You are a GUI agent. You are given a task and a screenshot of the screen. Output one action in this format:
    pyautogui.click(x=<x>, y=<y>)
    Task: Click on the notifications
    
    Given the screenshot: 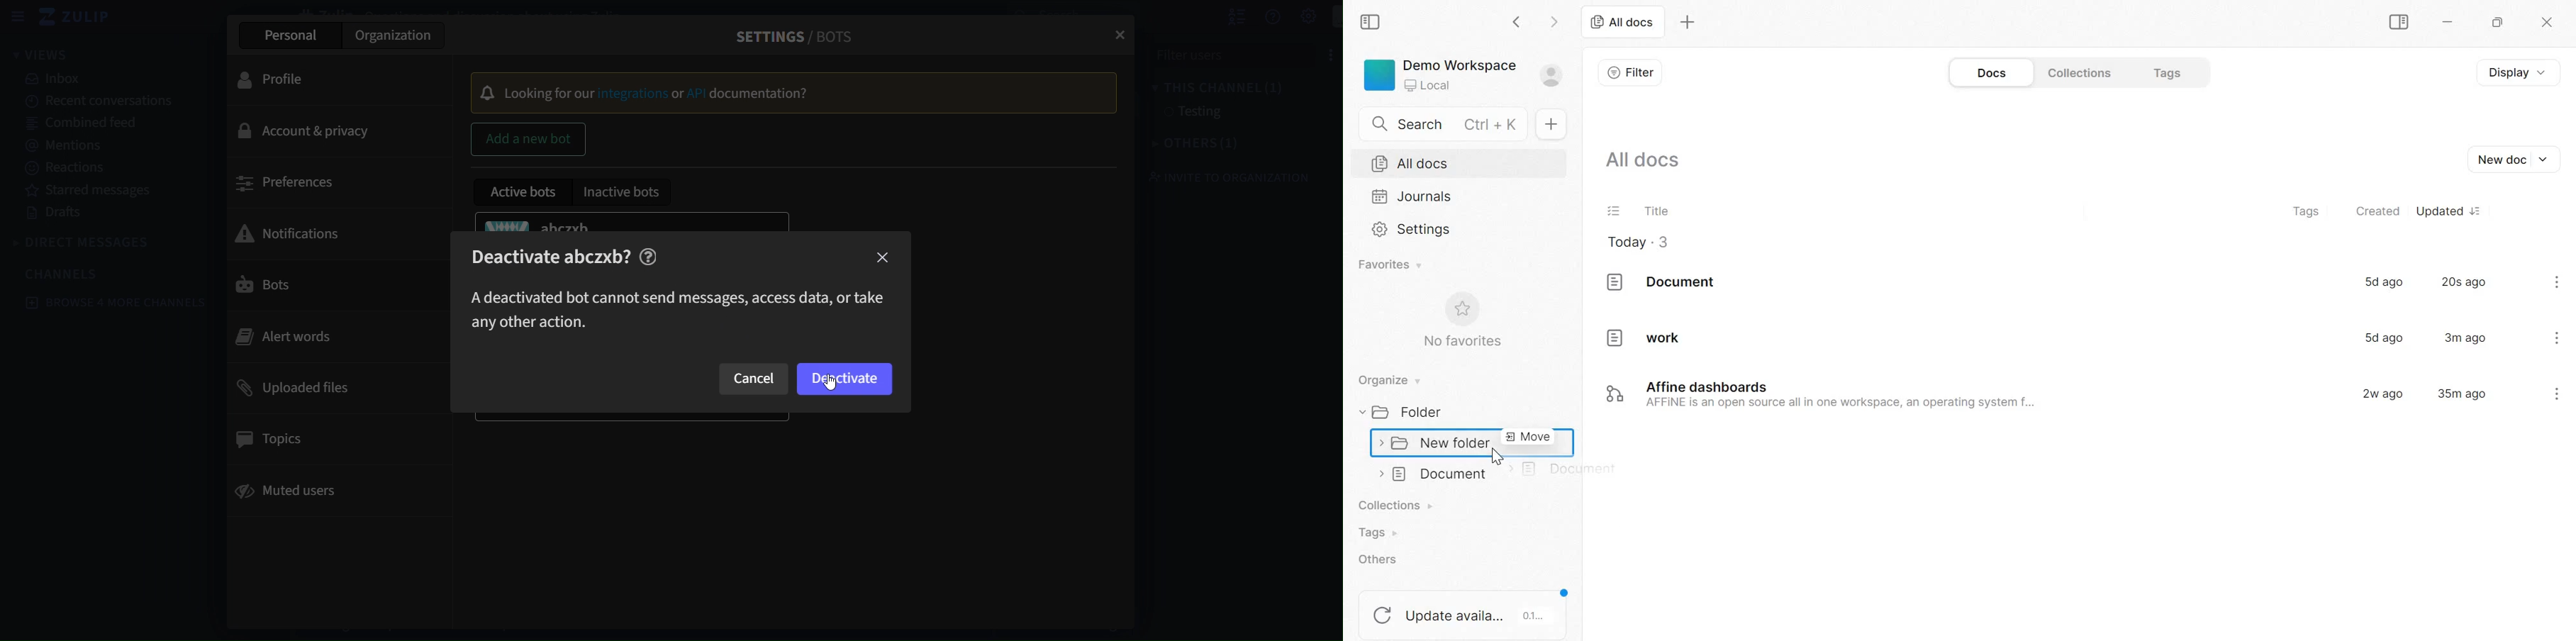 What is the action you would take?
    pyautogui.click(x=306, y=231)
    